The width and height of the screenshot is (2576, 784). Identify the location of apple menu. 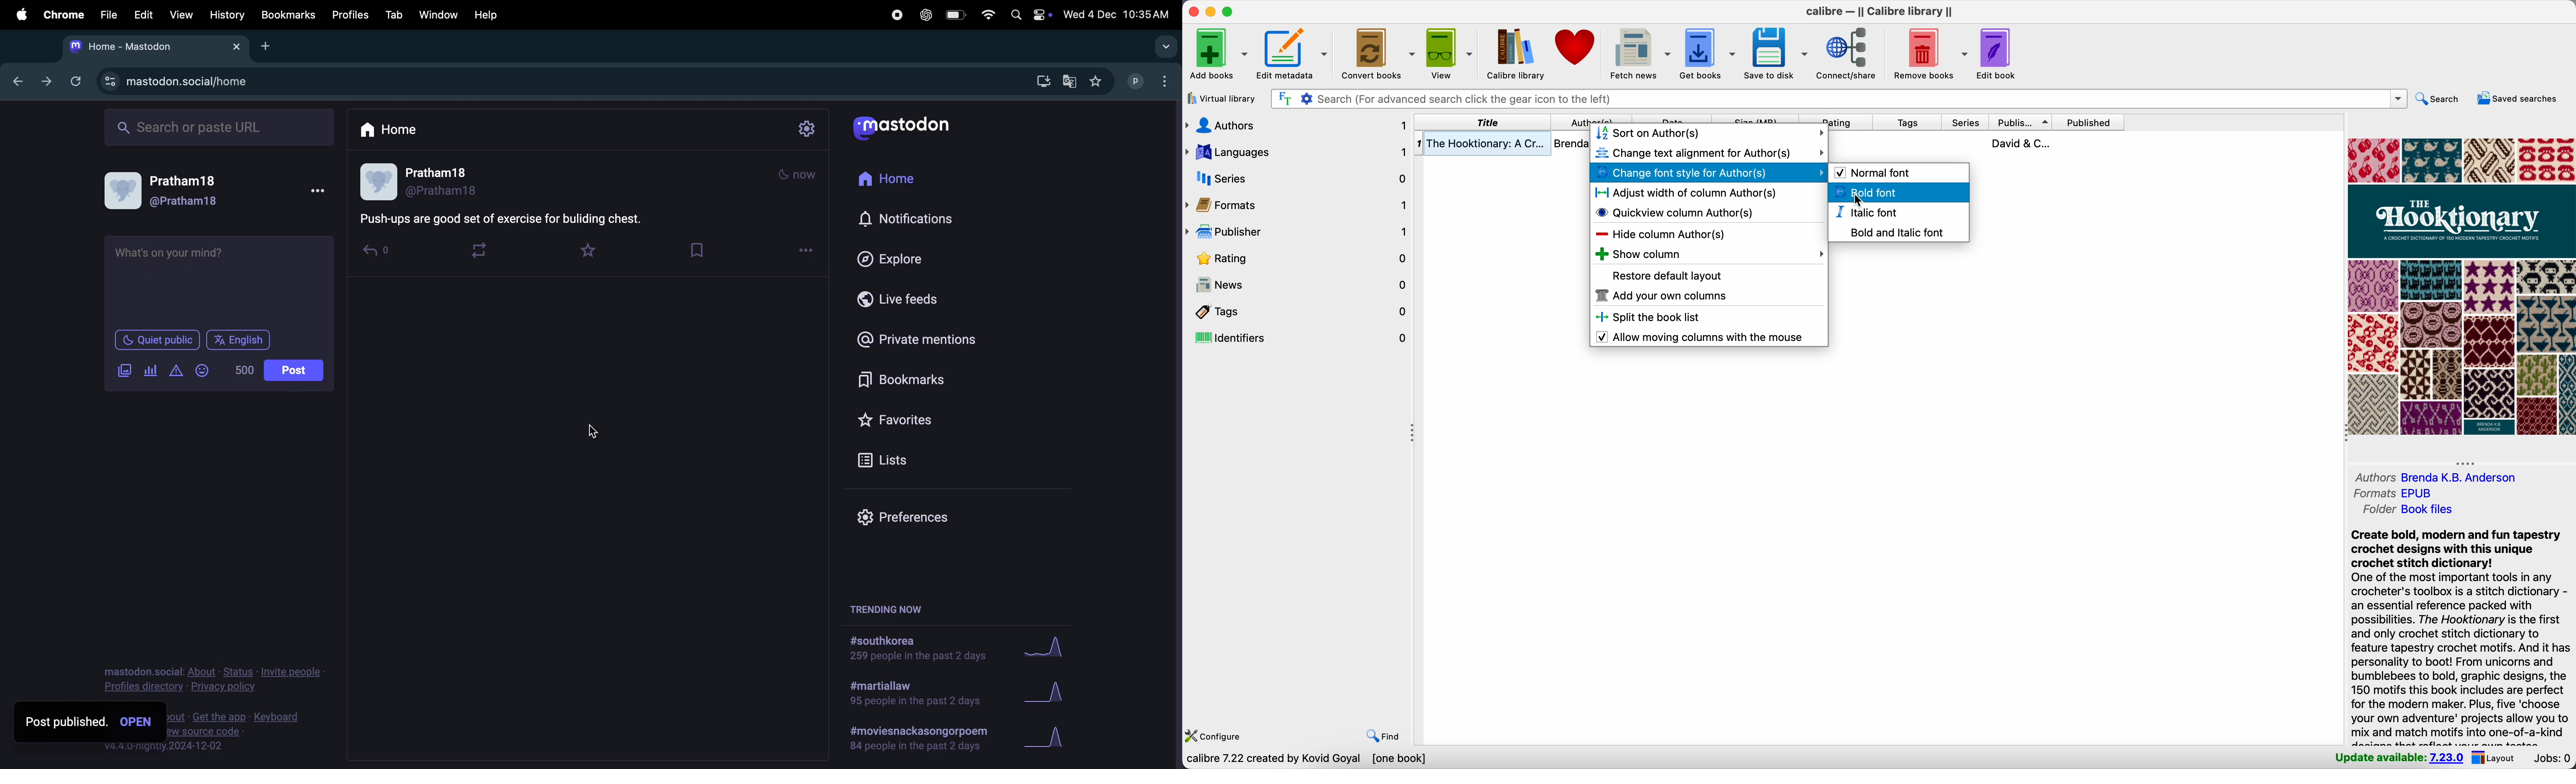
(16, 14).